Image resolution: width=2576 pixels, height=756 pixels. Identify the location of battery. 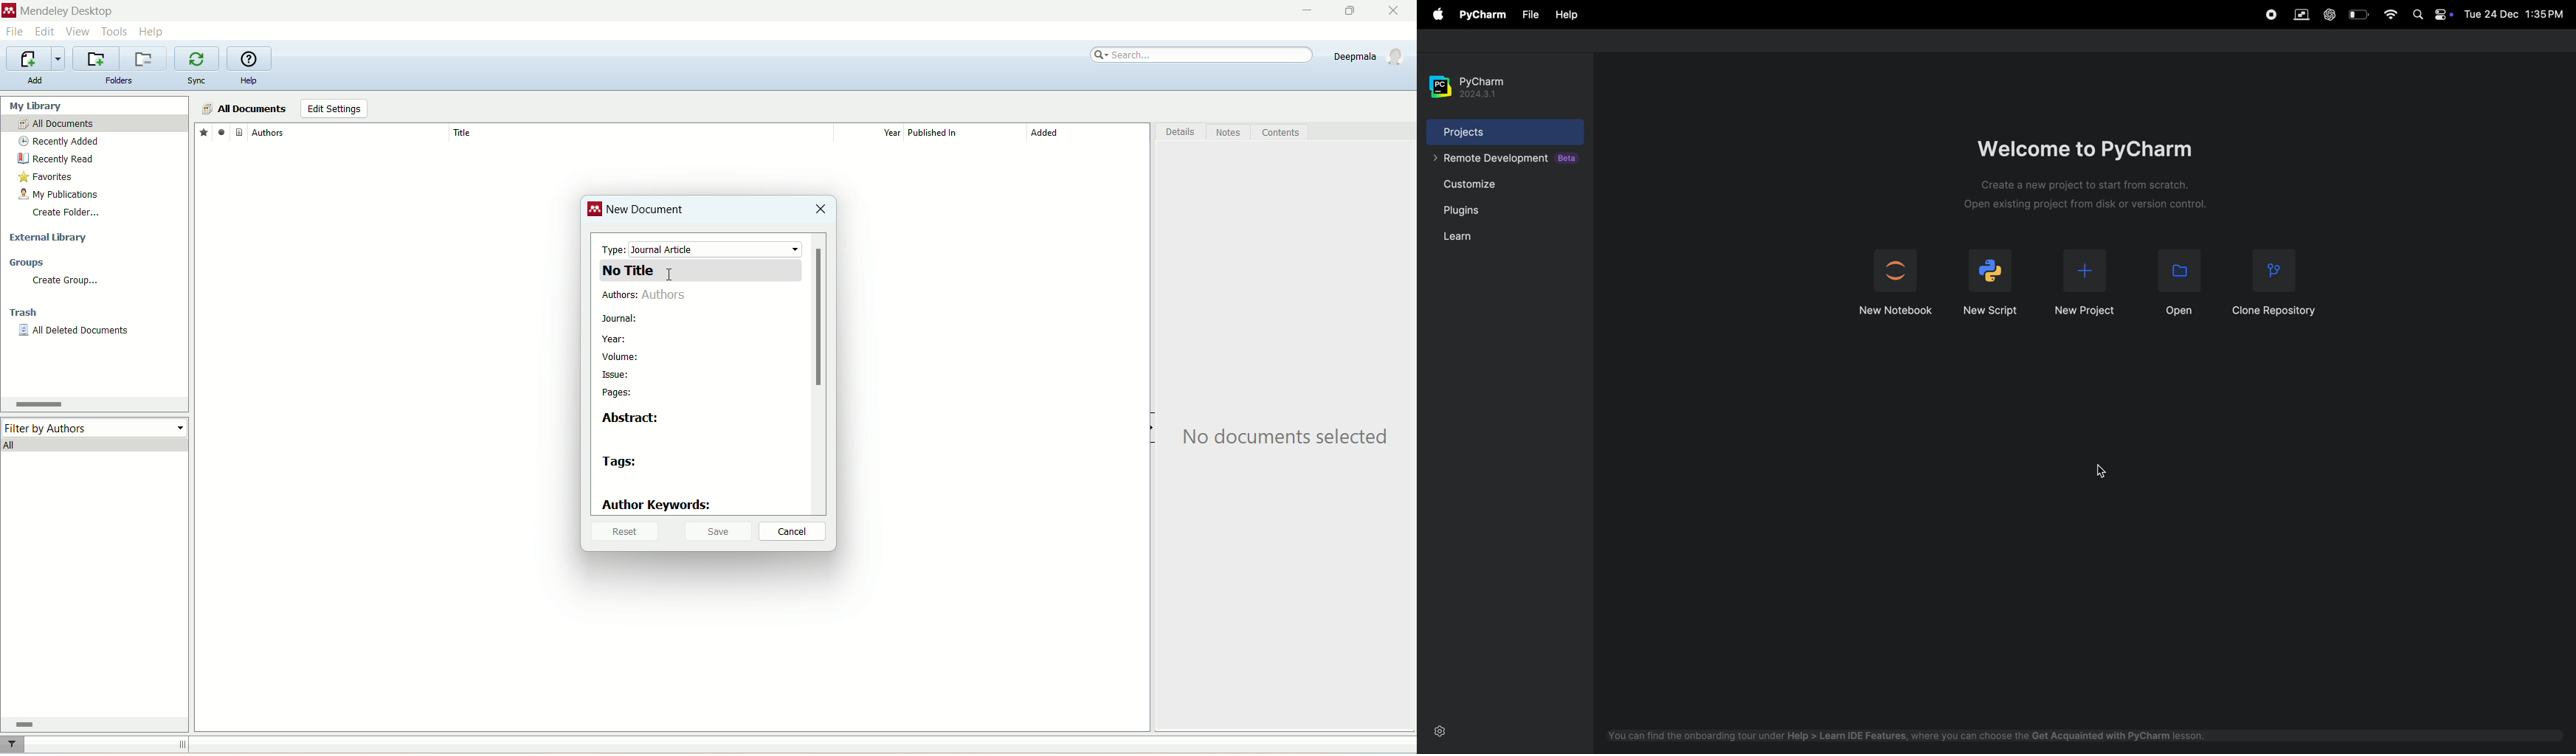
(2361, 14).